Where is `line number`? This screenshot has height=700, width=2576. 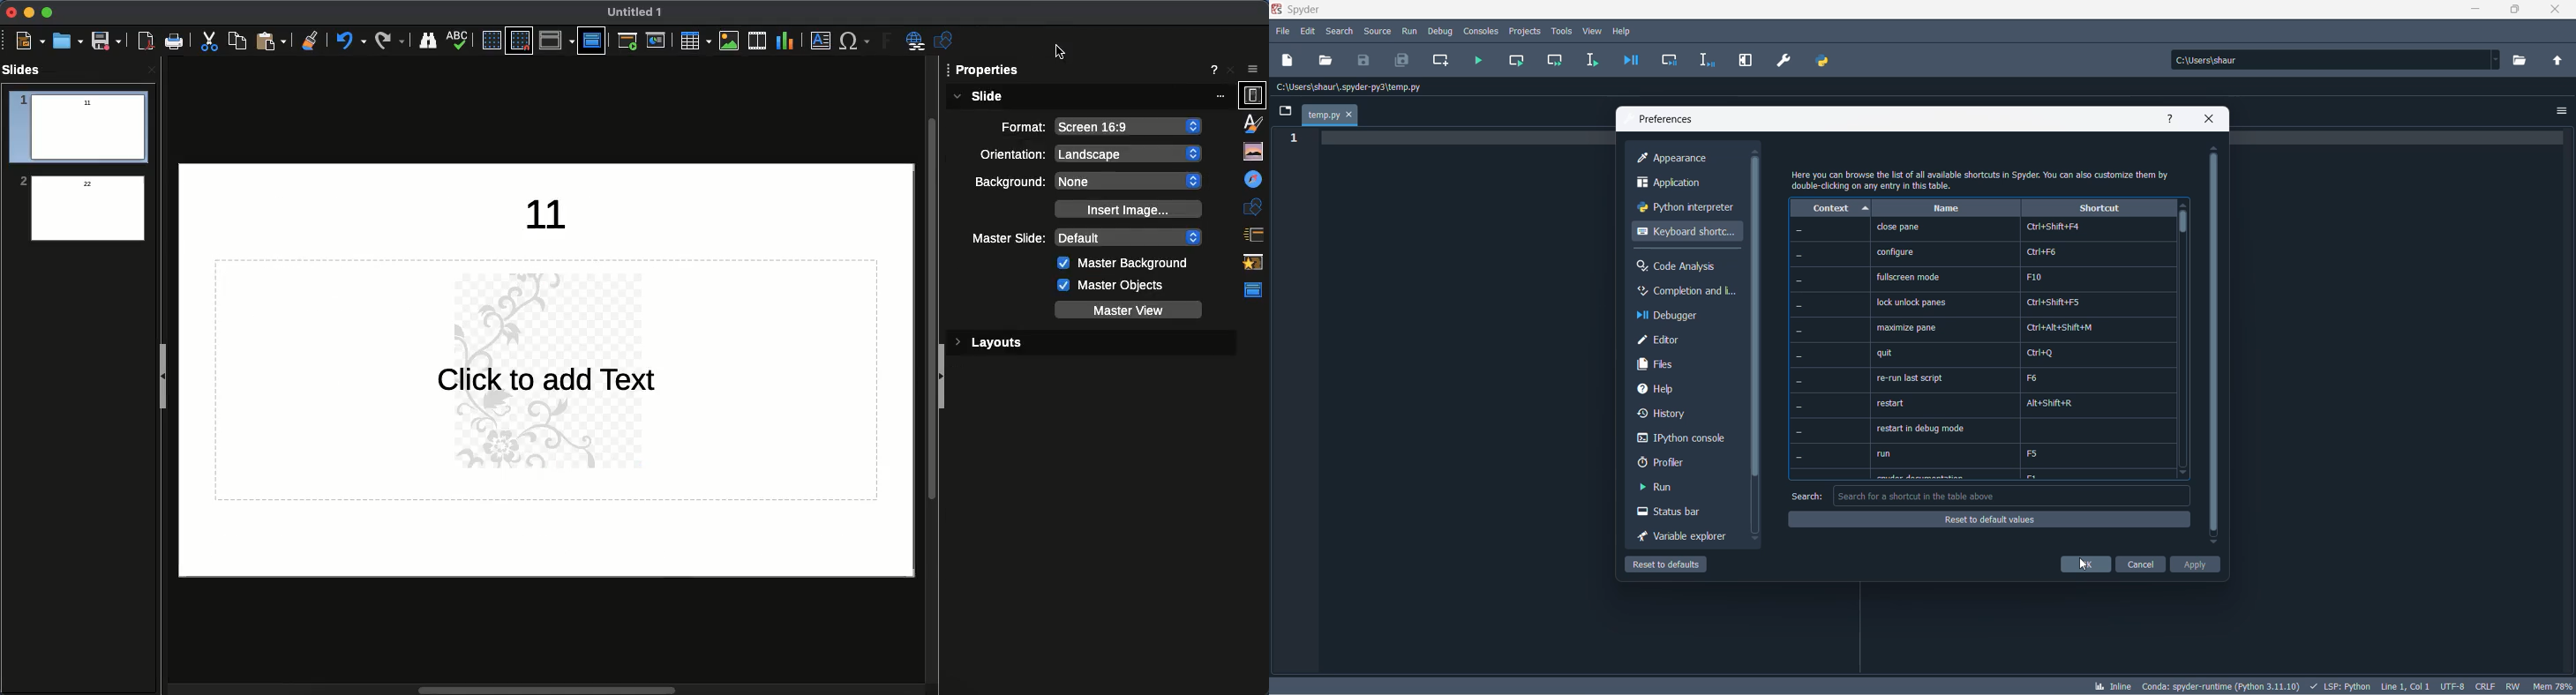
line number is located at coordinates (1297, 139).